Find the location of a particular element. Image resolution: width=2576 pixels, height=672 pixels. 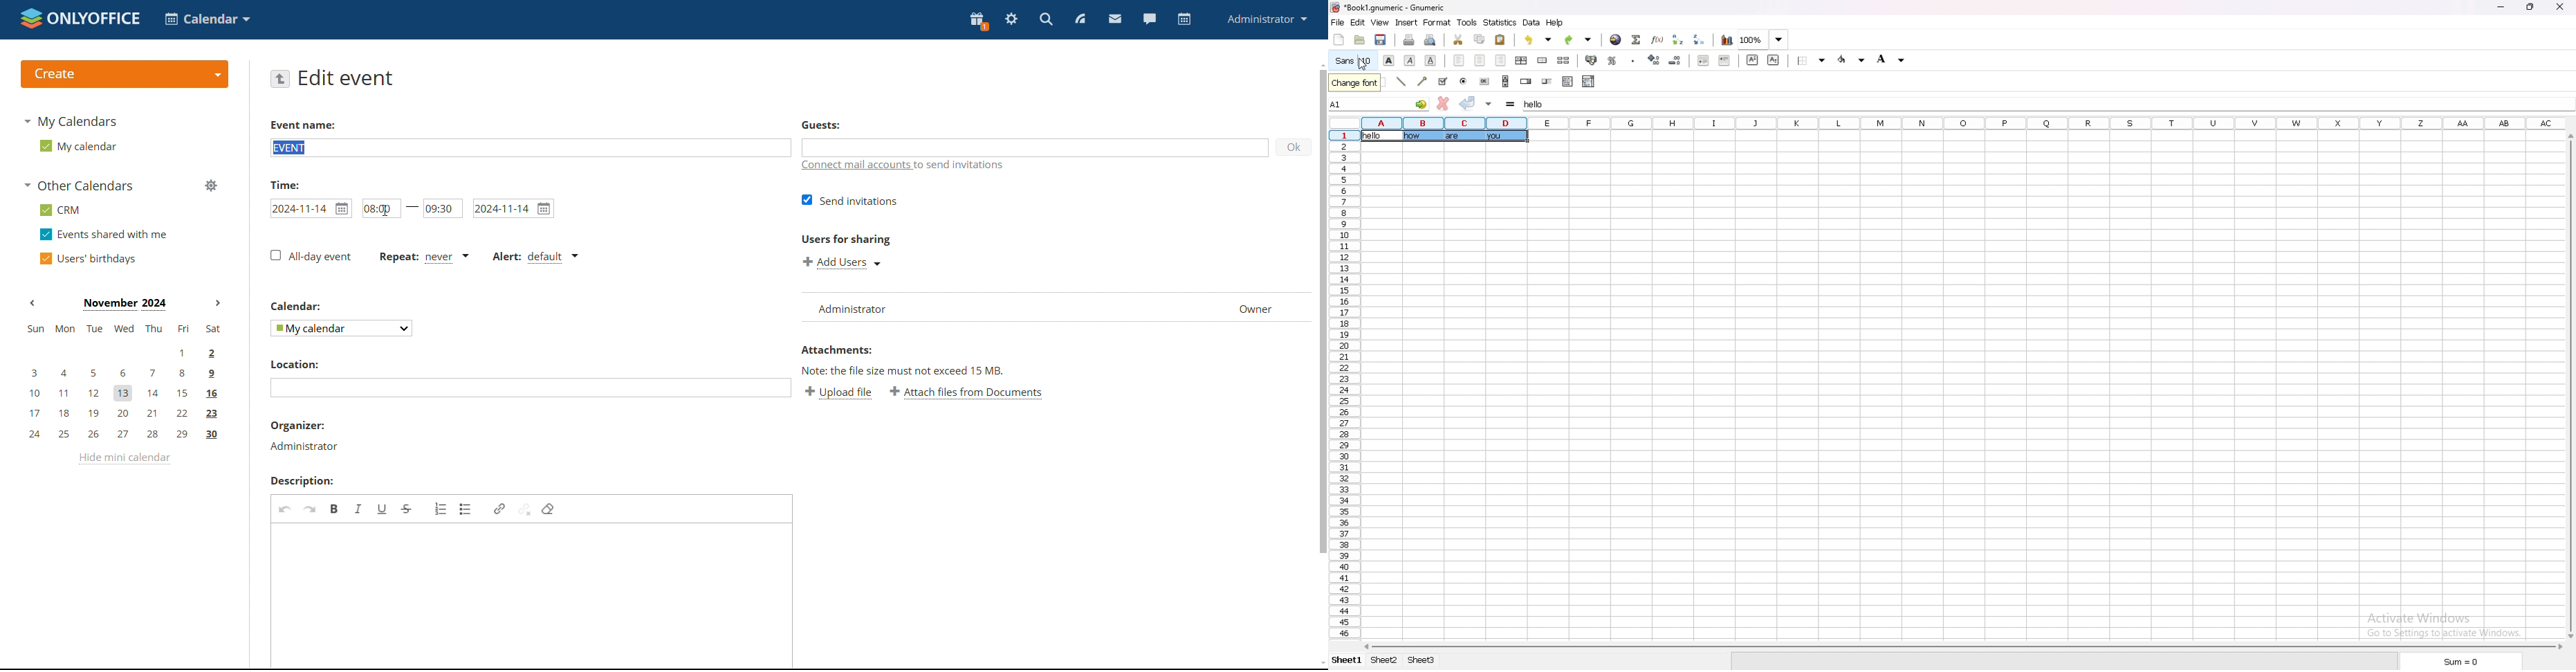

minimize is located at coordinates (2505, 6).